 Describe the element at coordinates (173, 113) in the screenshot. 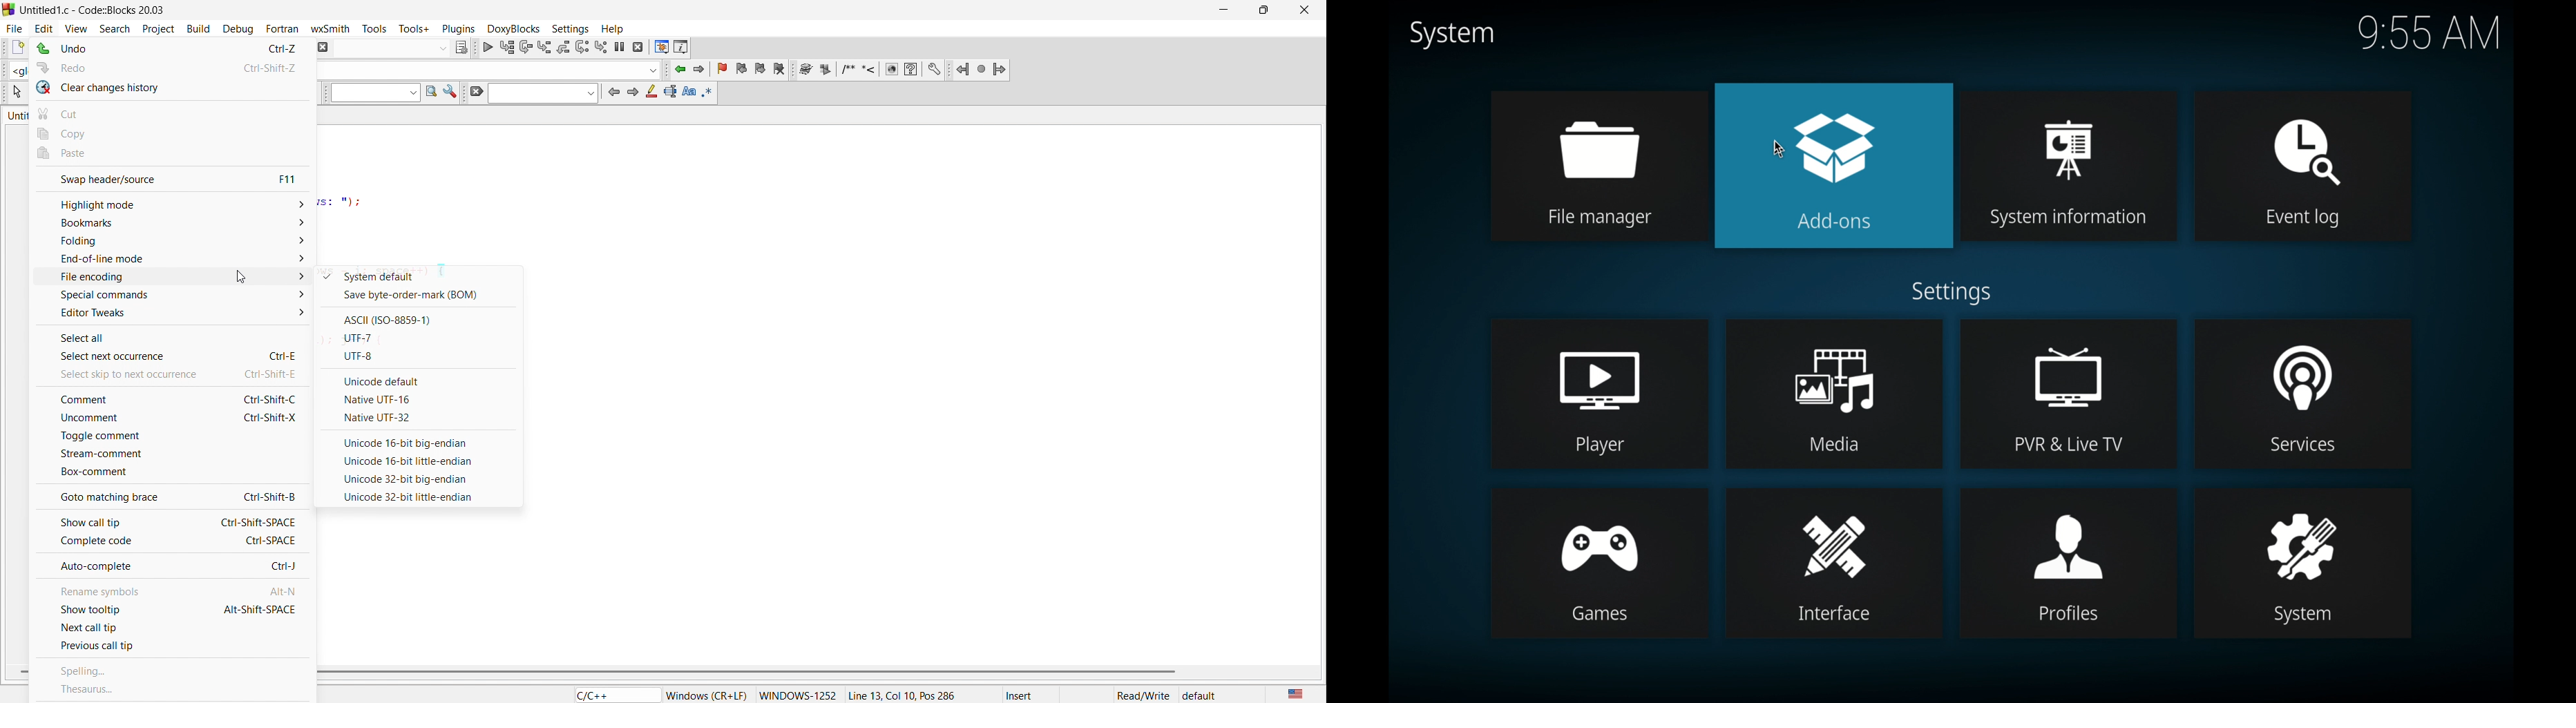

I see `cut` at that location.